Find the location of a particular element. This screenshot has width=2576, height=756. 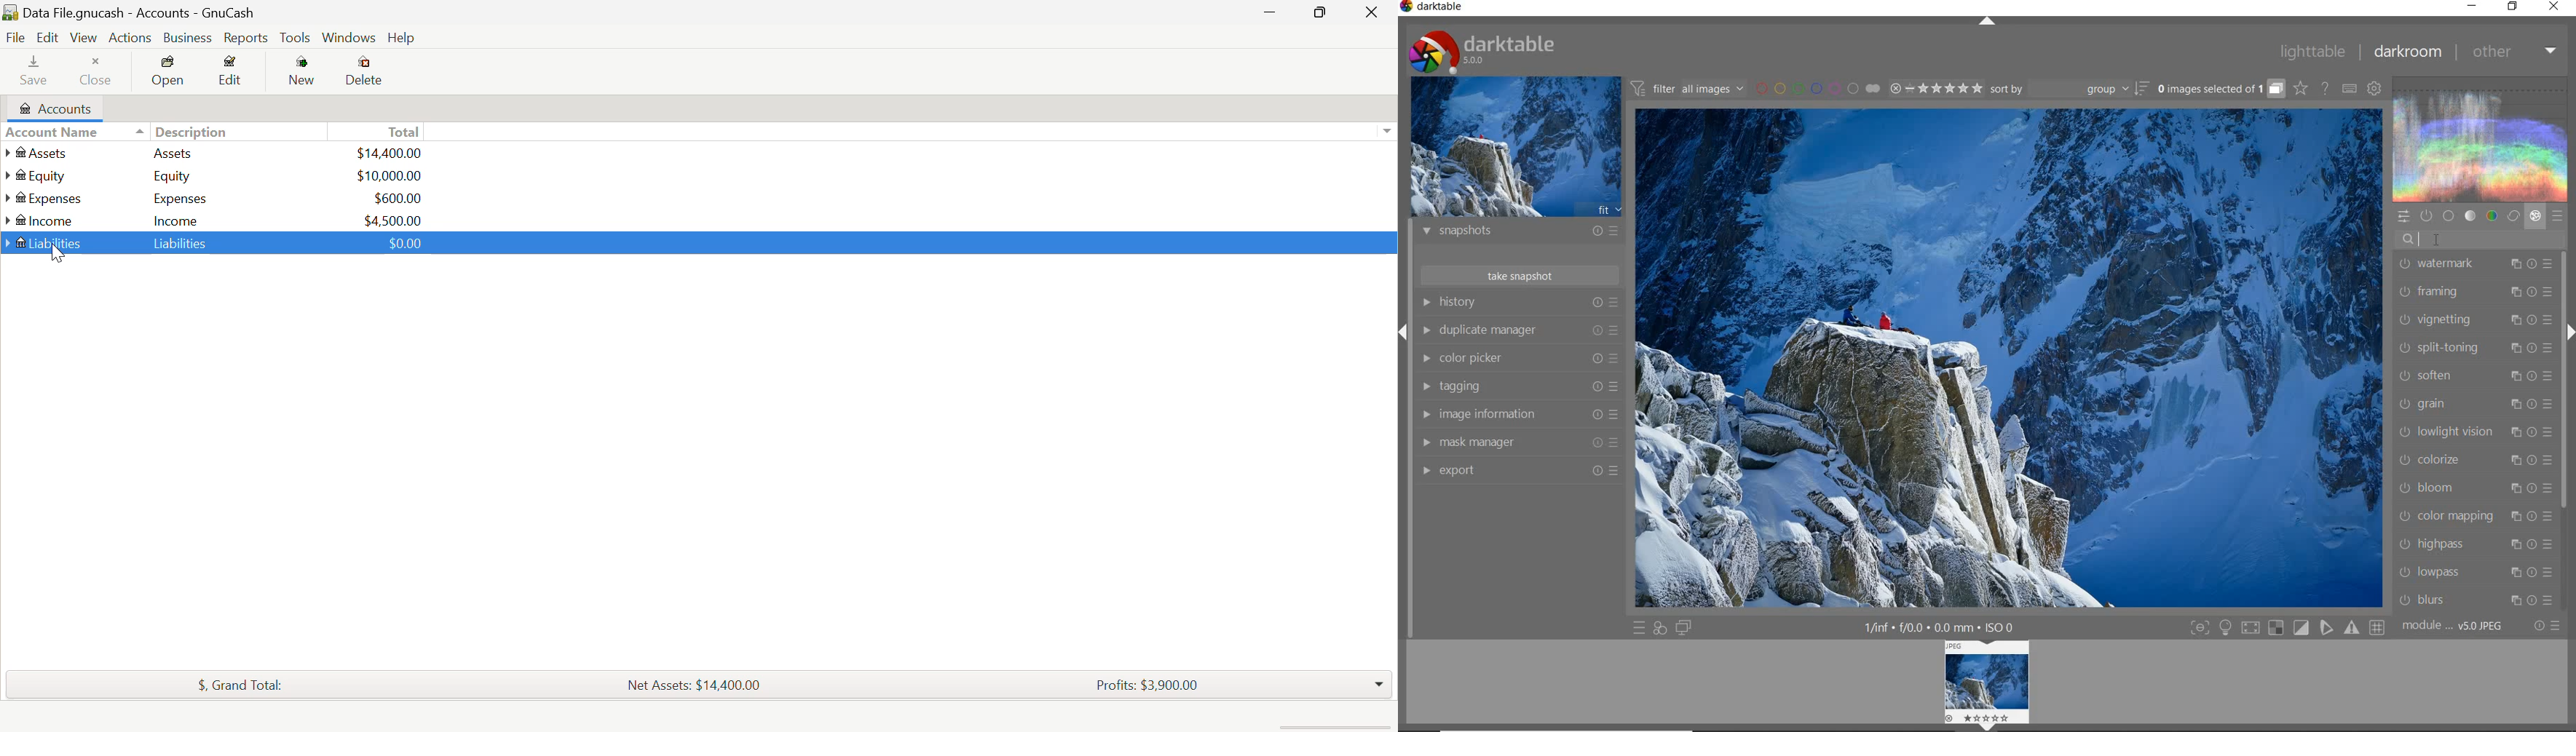

filter all images by module order is located at coordinates (1688, 88).